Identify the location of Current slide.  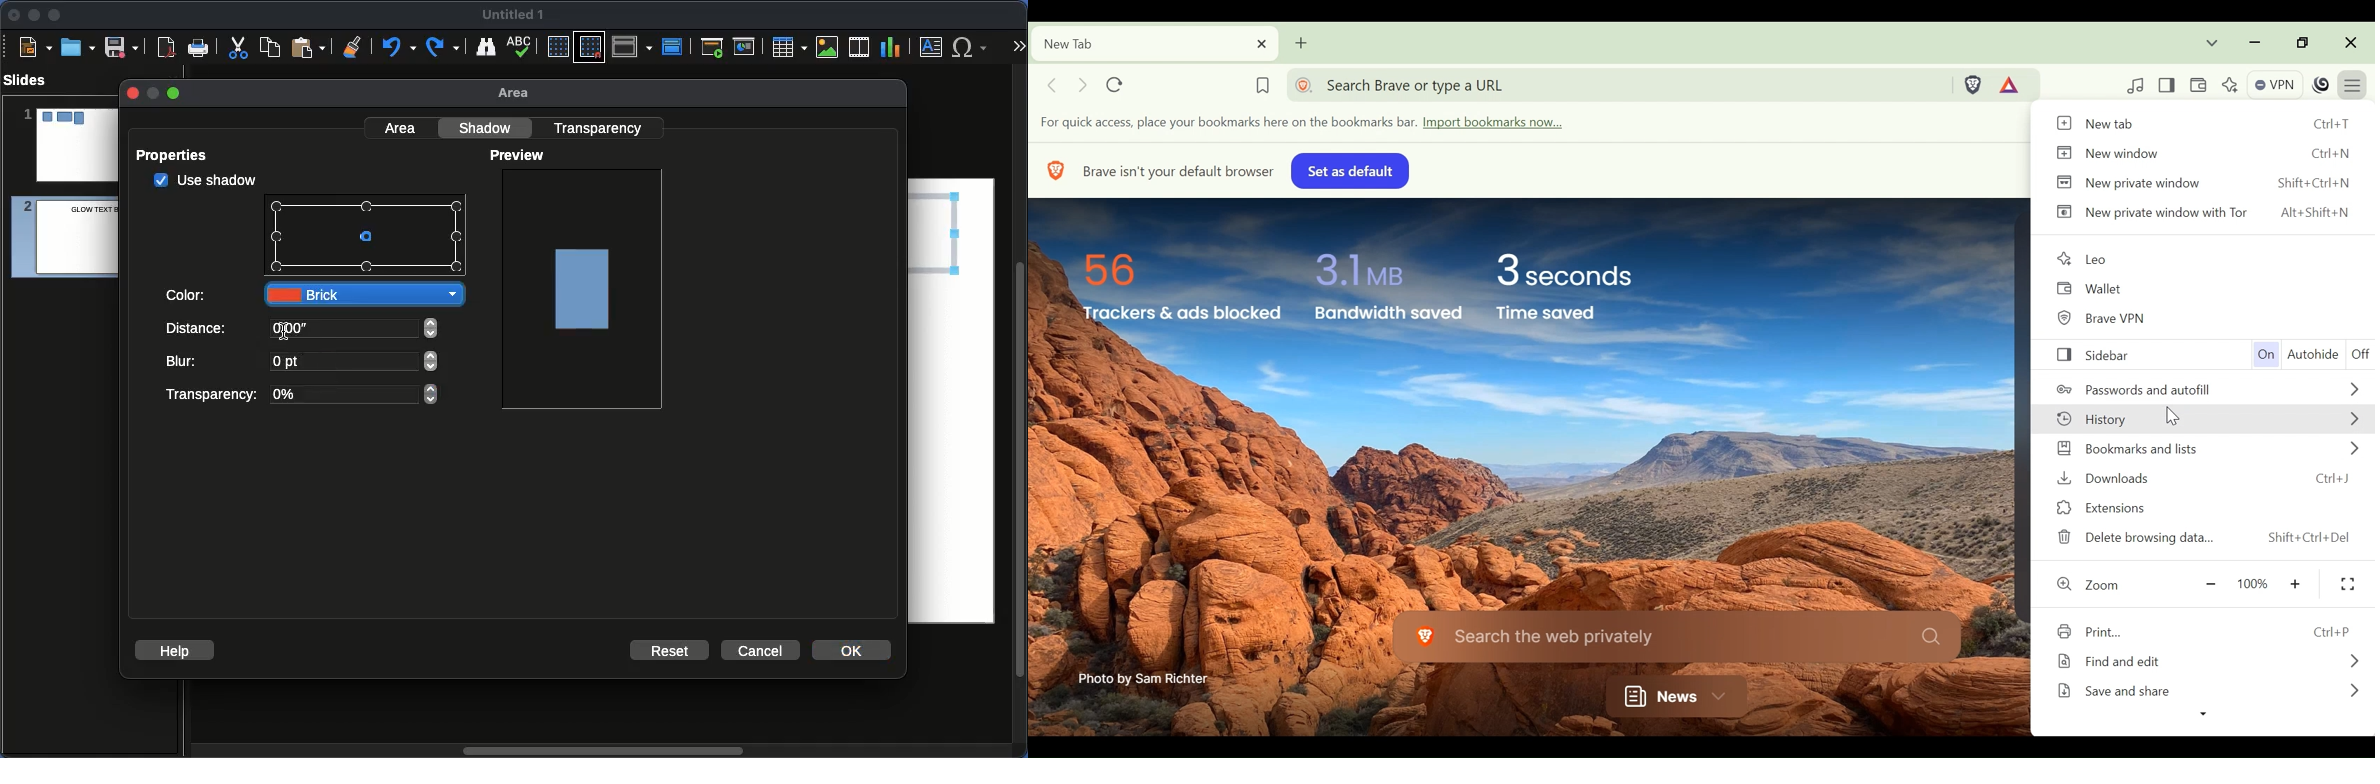
(747, 47).